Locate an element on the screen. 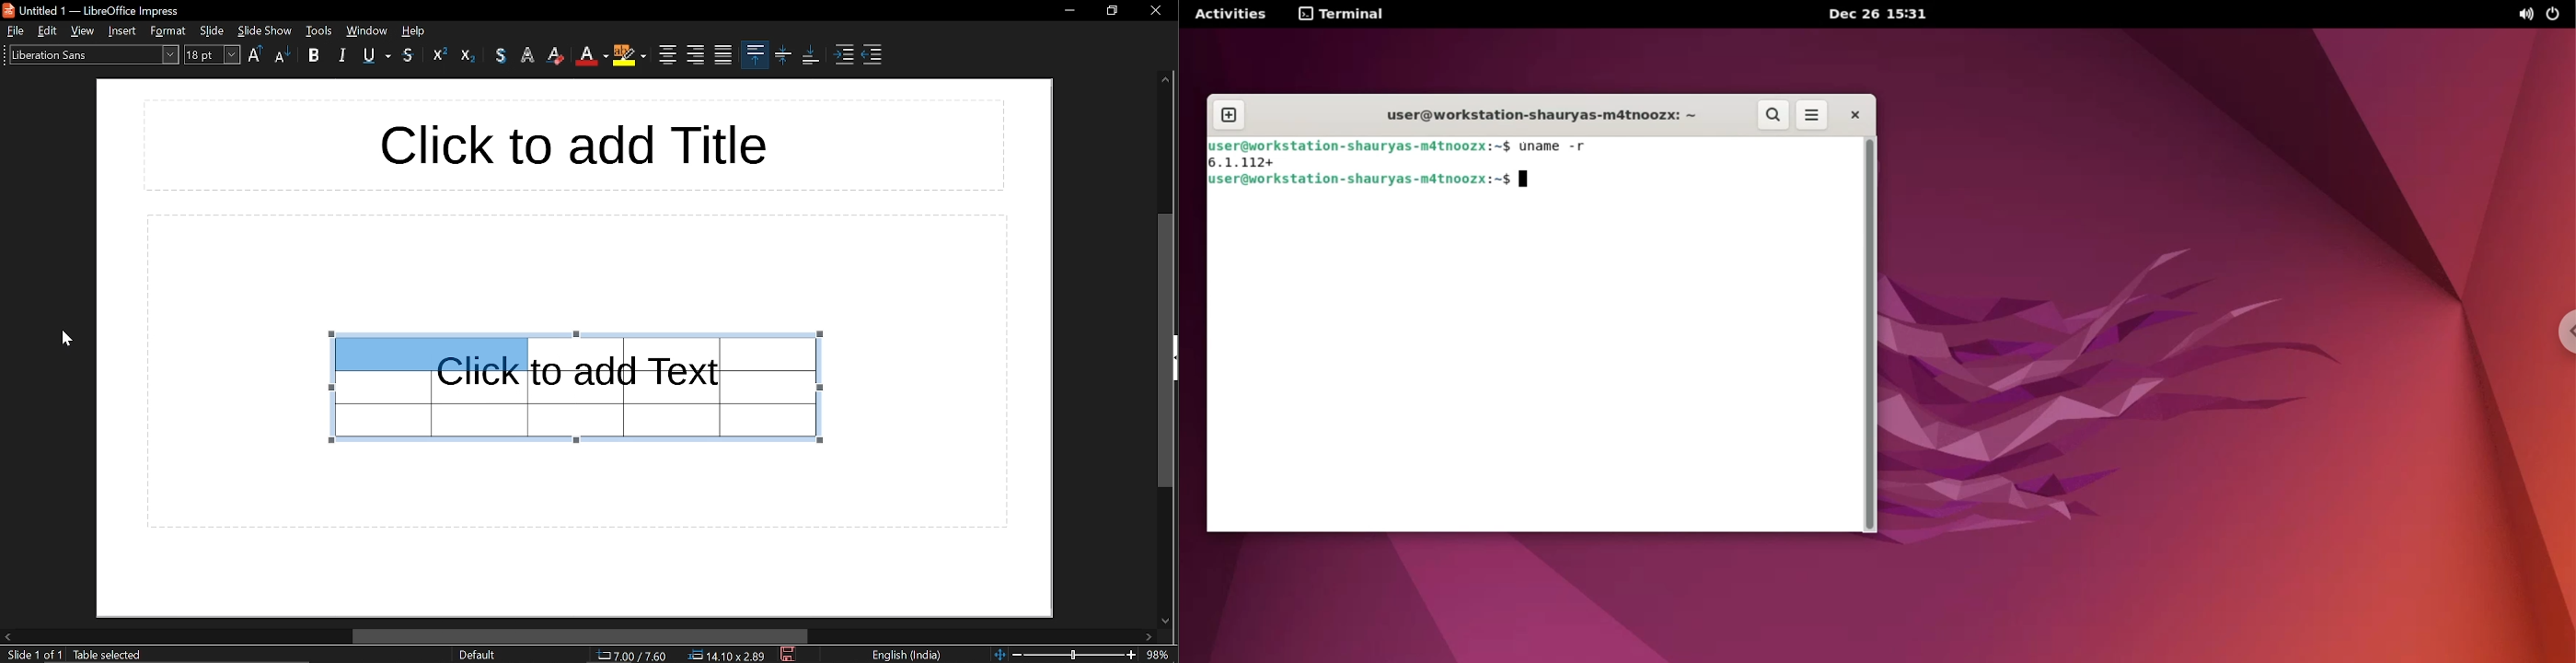 The width and height of the screenshot is (2576, 672). move right is located at coordinates (1150, 637).